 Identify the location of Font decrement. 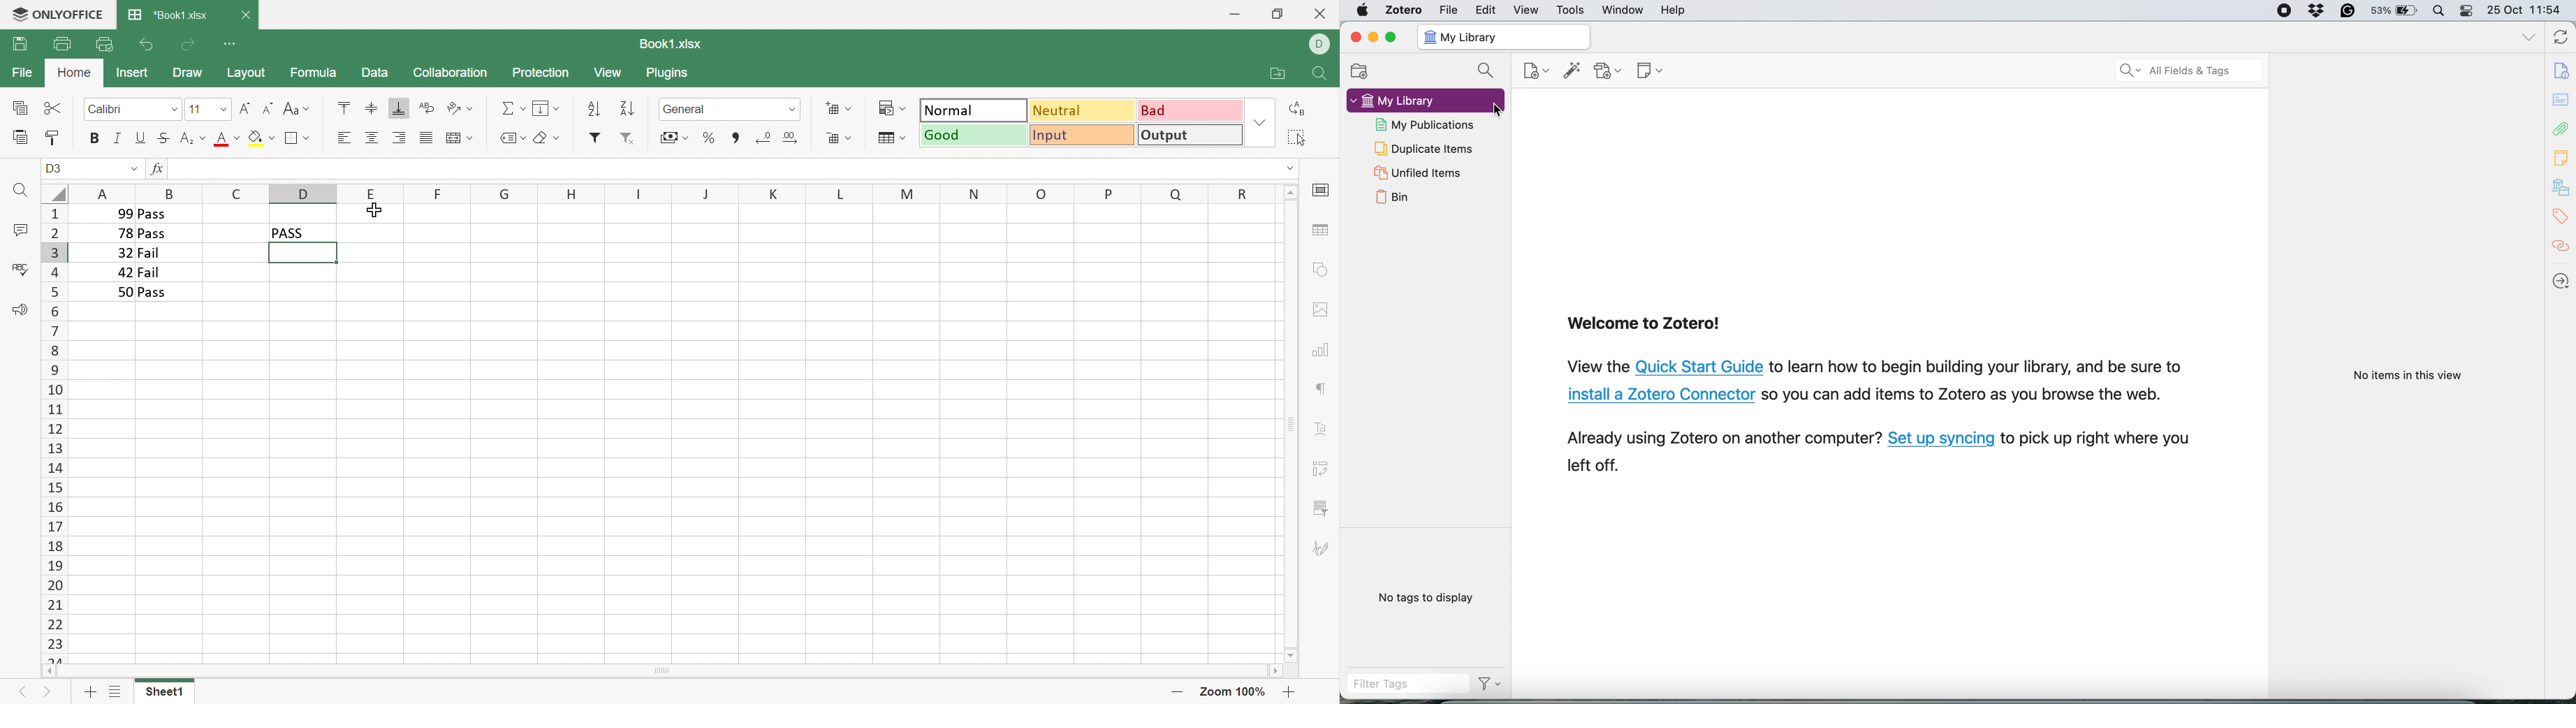
(269, 108).